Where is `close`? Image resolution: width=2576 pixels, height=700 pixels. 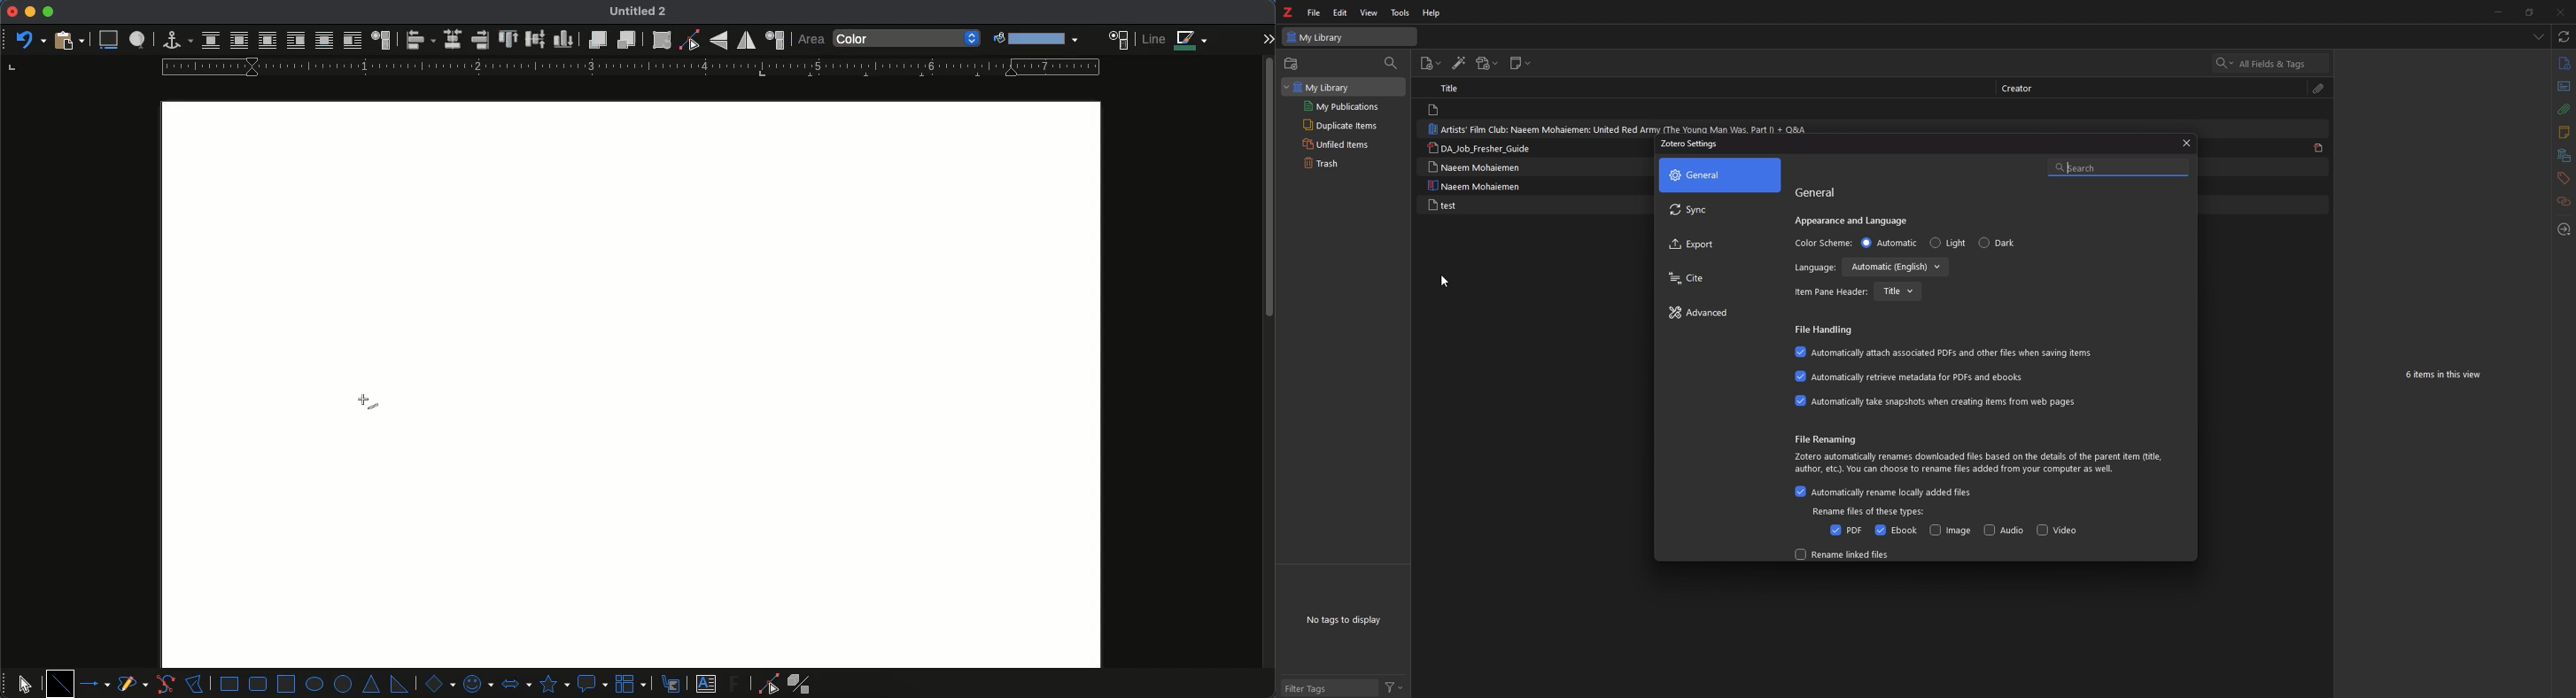
close is located at coordinates (2560, 12).